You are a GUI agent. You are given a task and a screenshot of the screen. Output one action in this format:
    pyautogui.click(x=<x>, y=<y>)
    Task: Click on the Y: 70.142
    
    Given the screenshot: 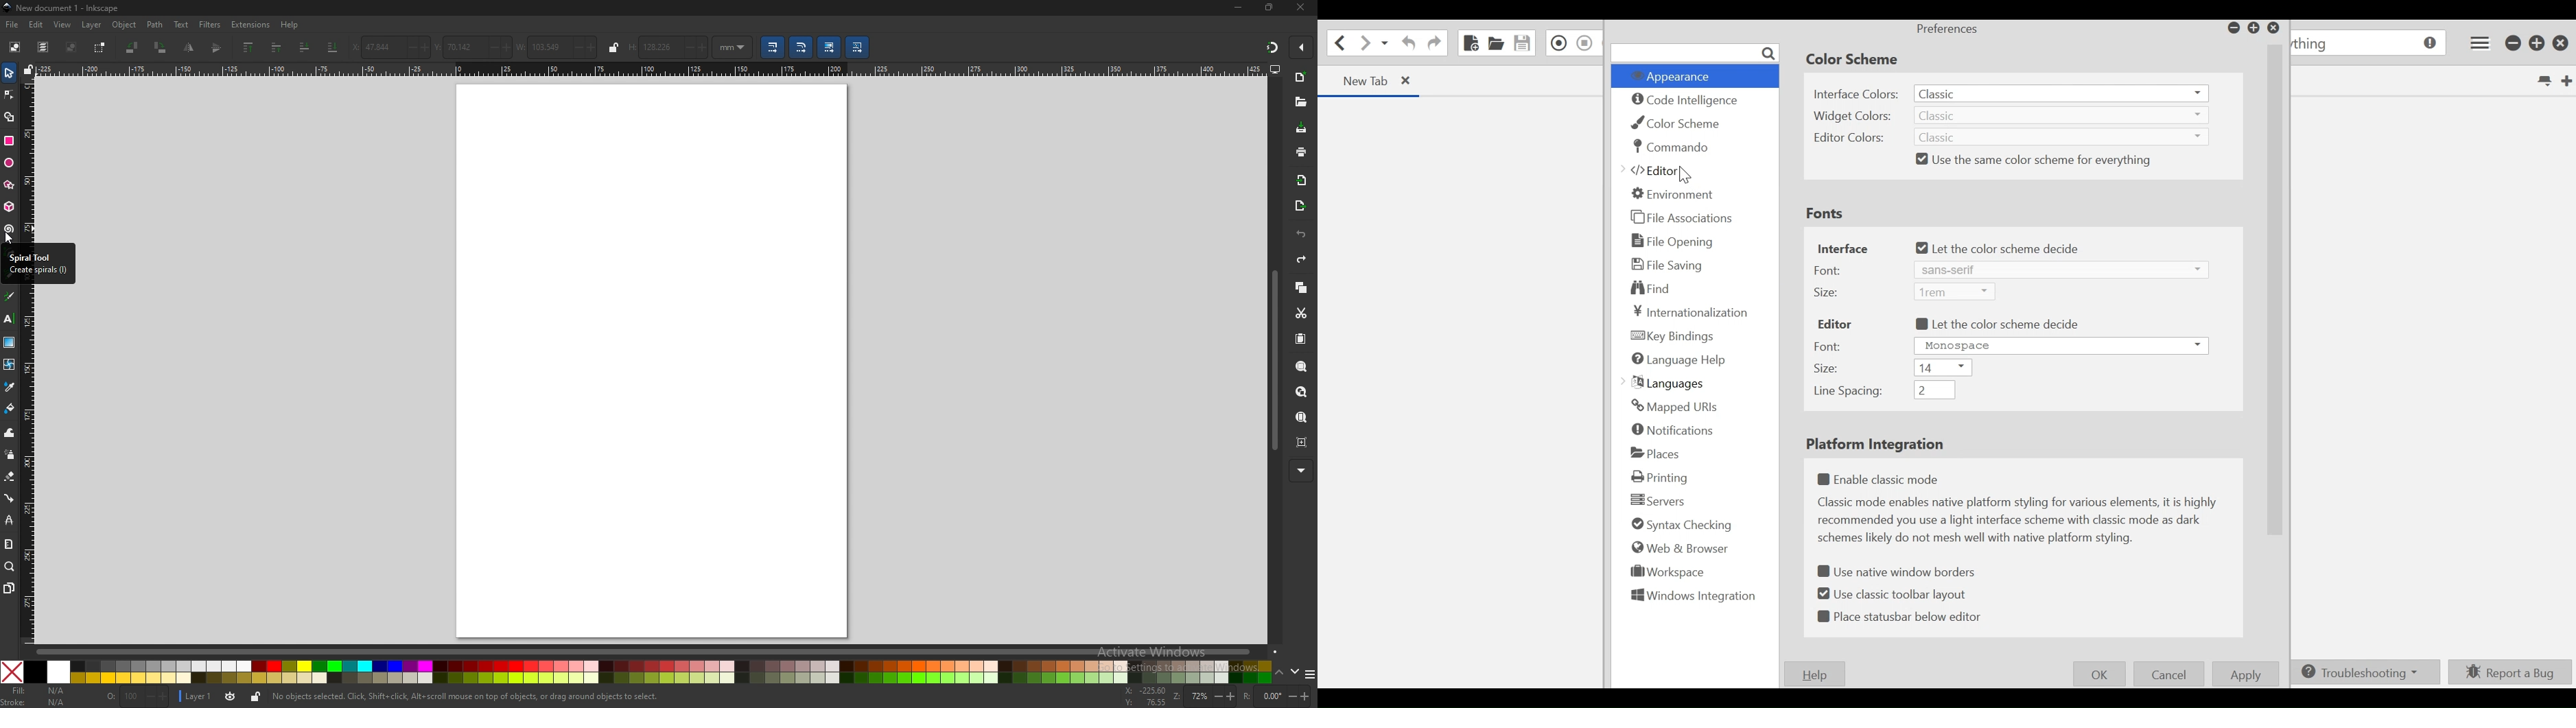 What is the action you would take?
    pyautogui.click(x=471, y=45)
    